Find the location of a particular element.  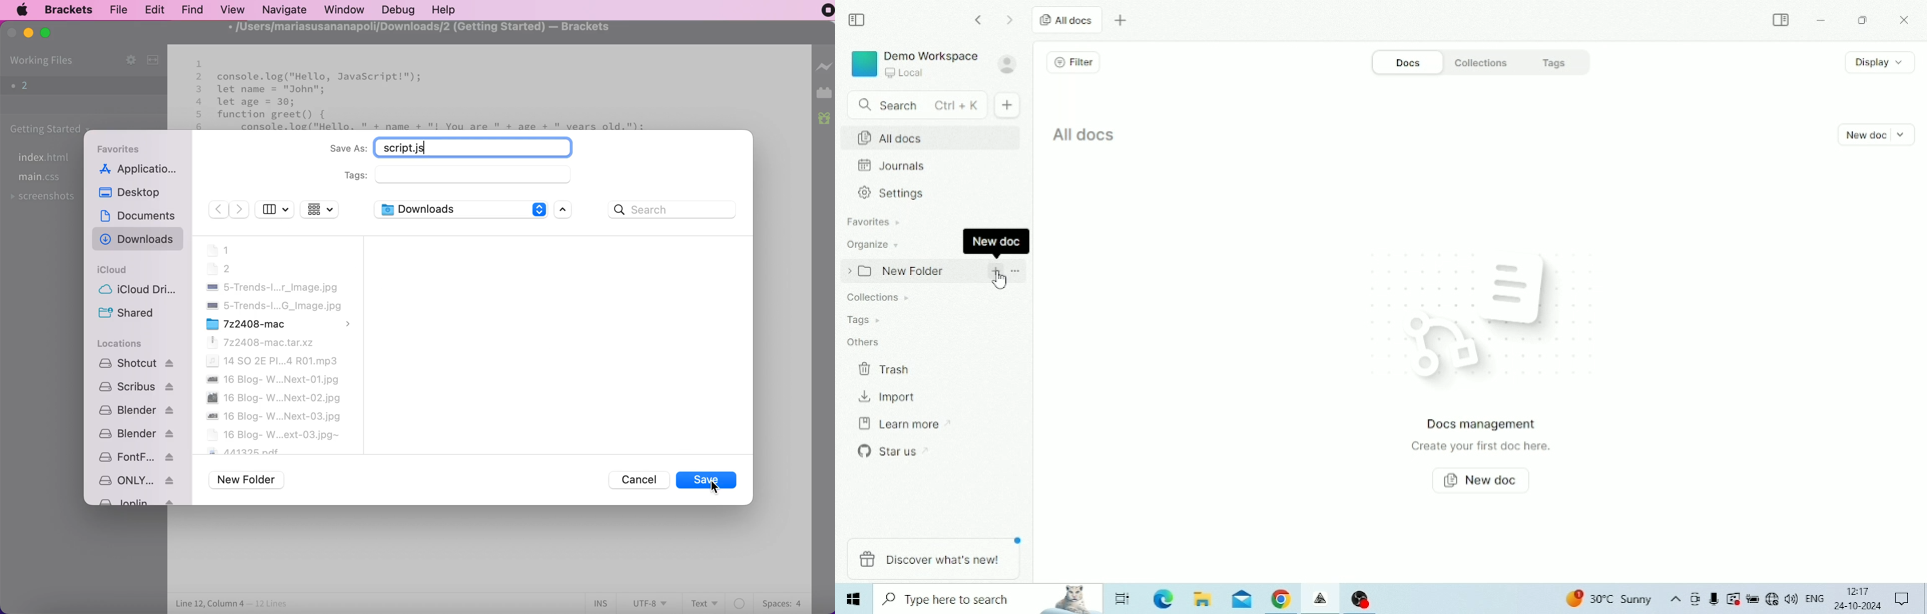

line 12, column 4 - 12 lines is located at coordinates (232, 604).